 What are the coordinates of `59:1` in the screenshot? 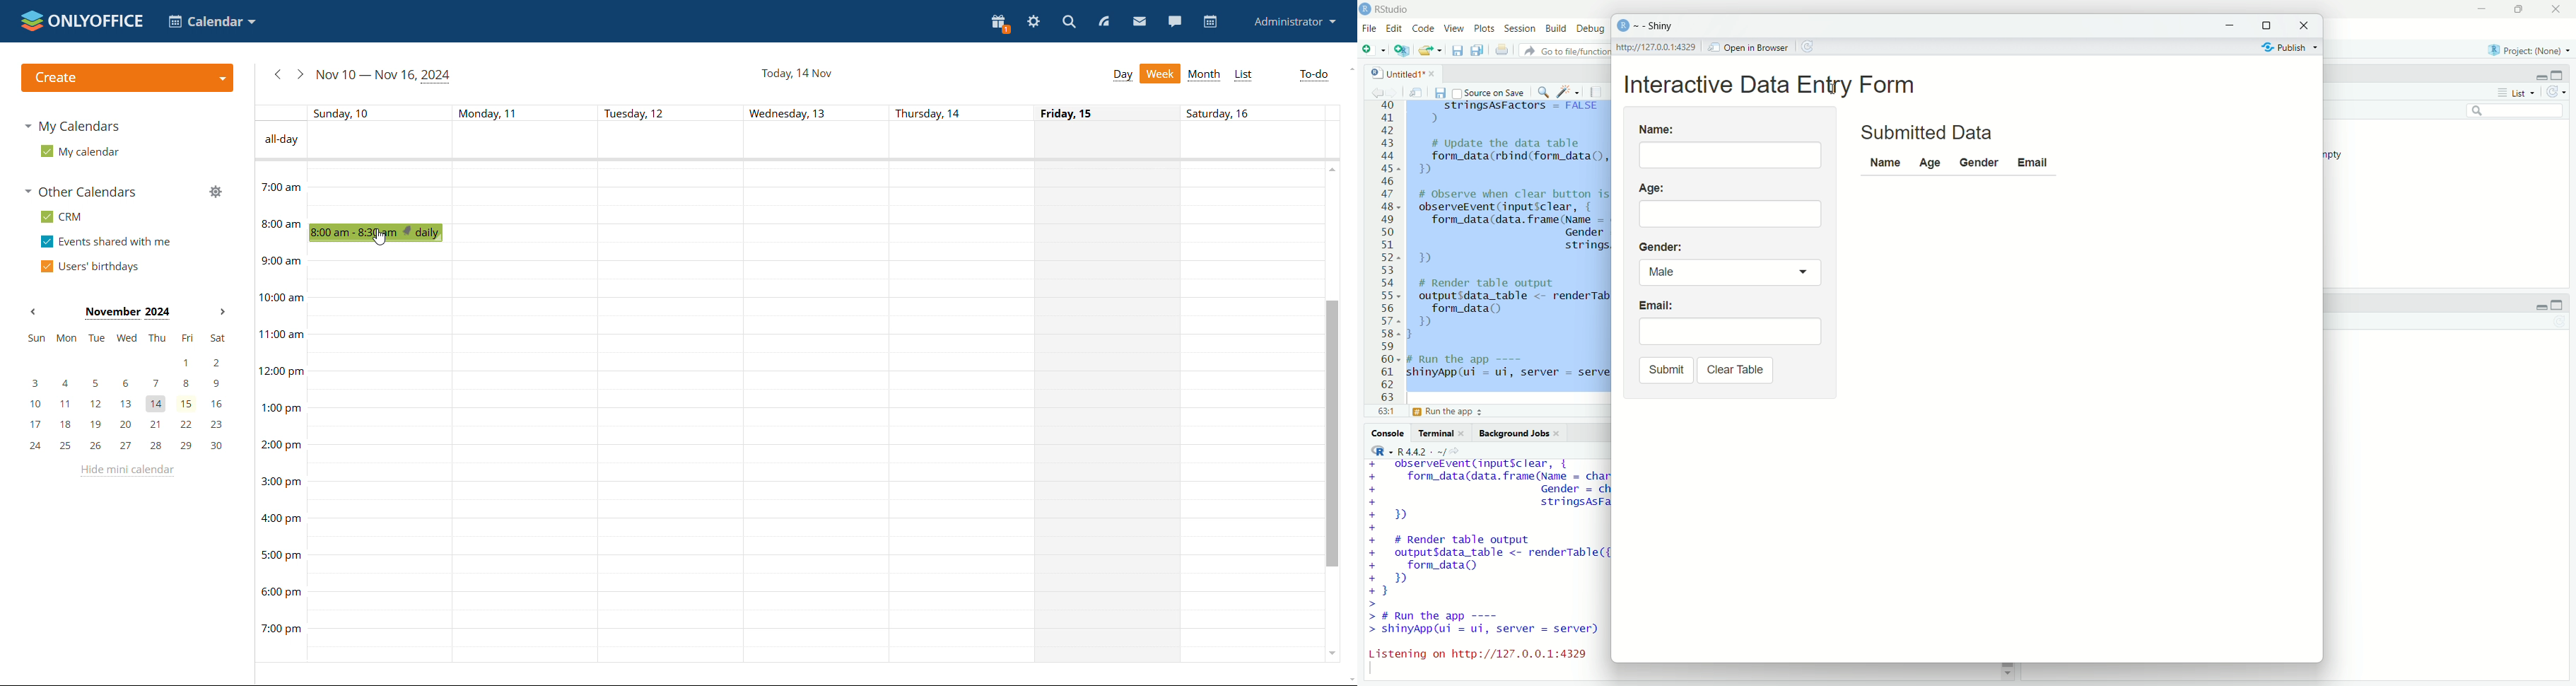 It's located at (1385, 414).